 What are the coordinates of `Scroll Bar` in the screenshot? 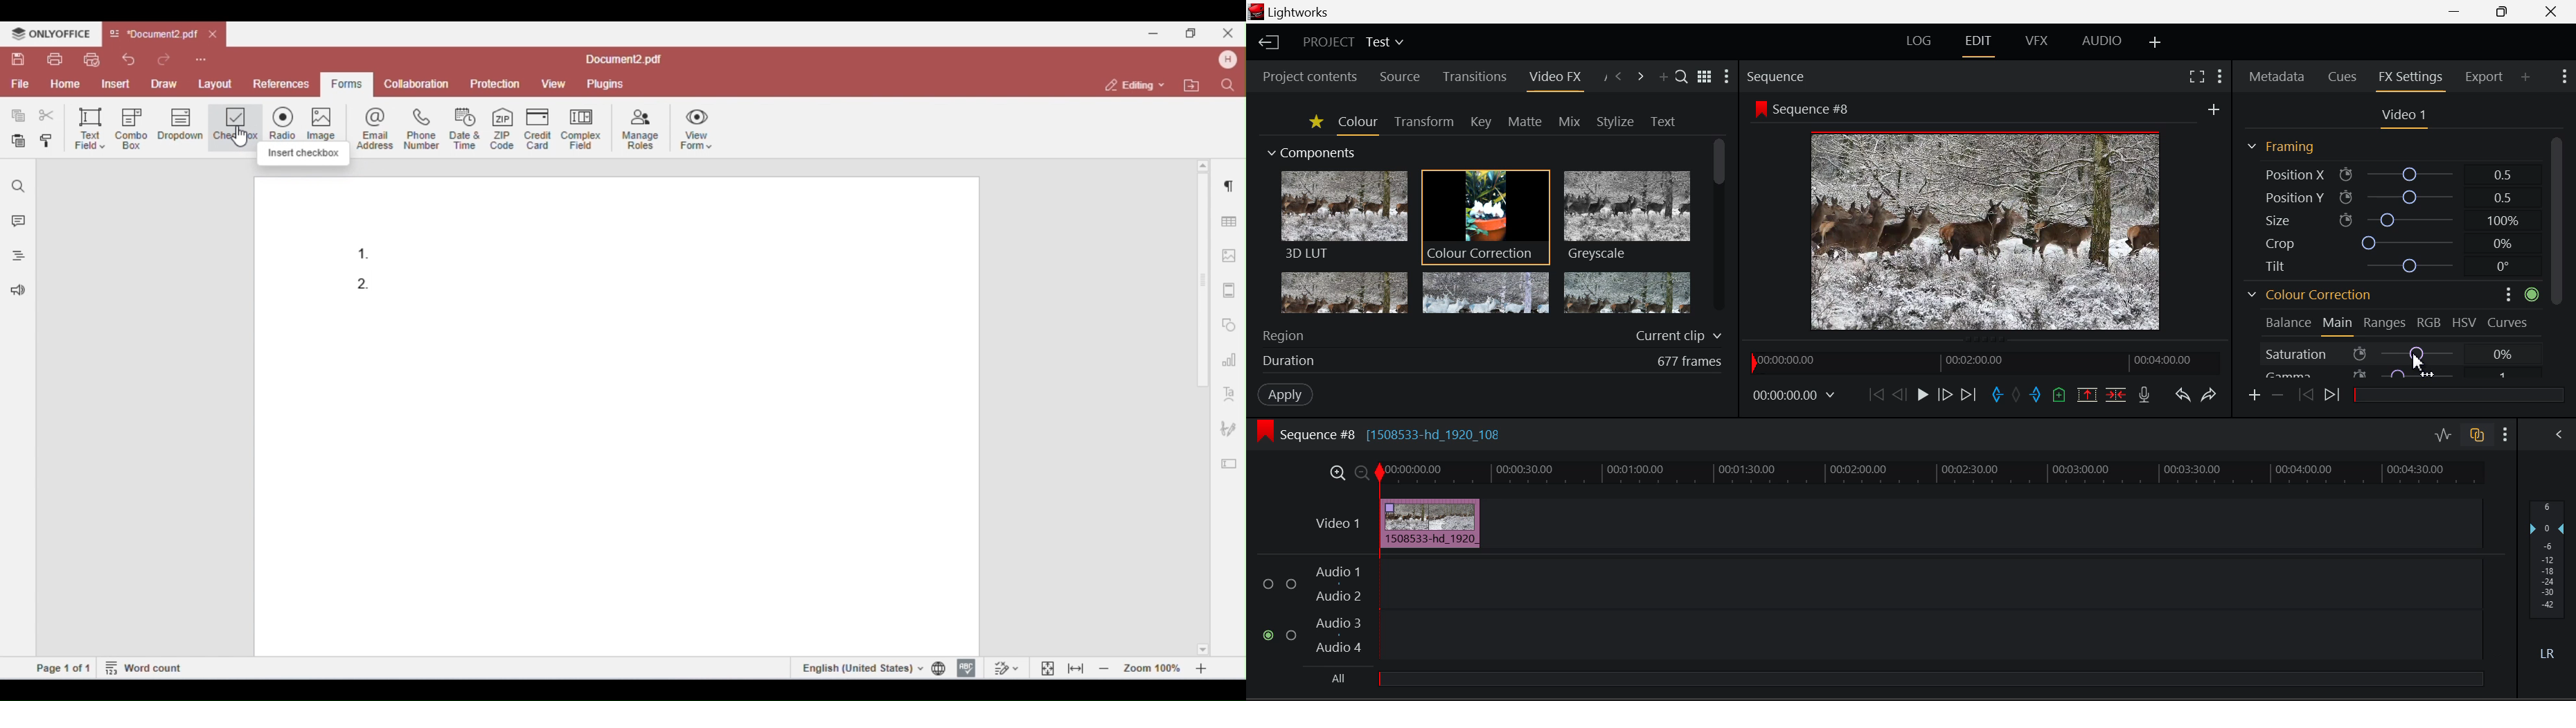 It's located at (1721, 231).